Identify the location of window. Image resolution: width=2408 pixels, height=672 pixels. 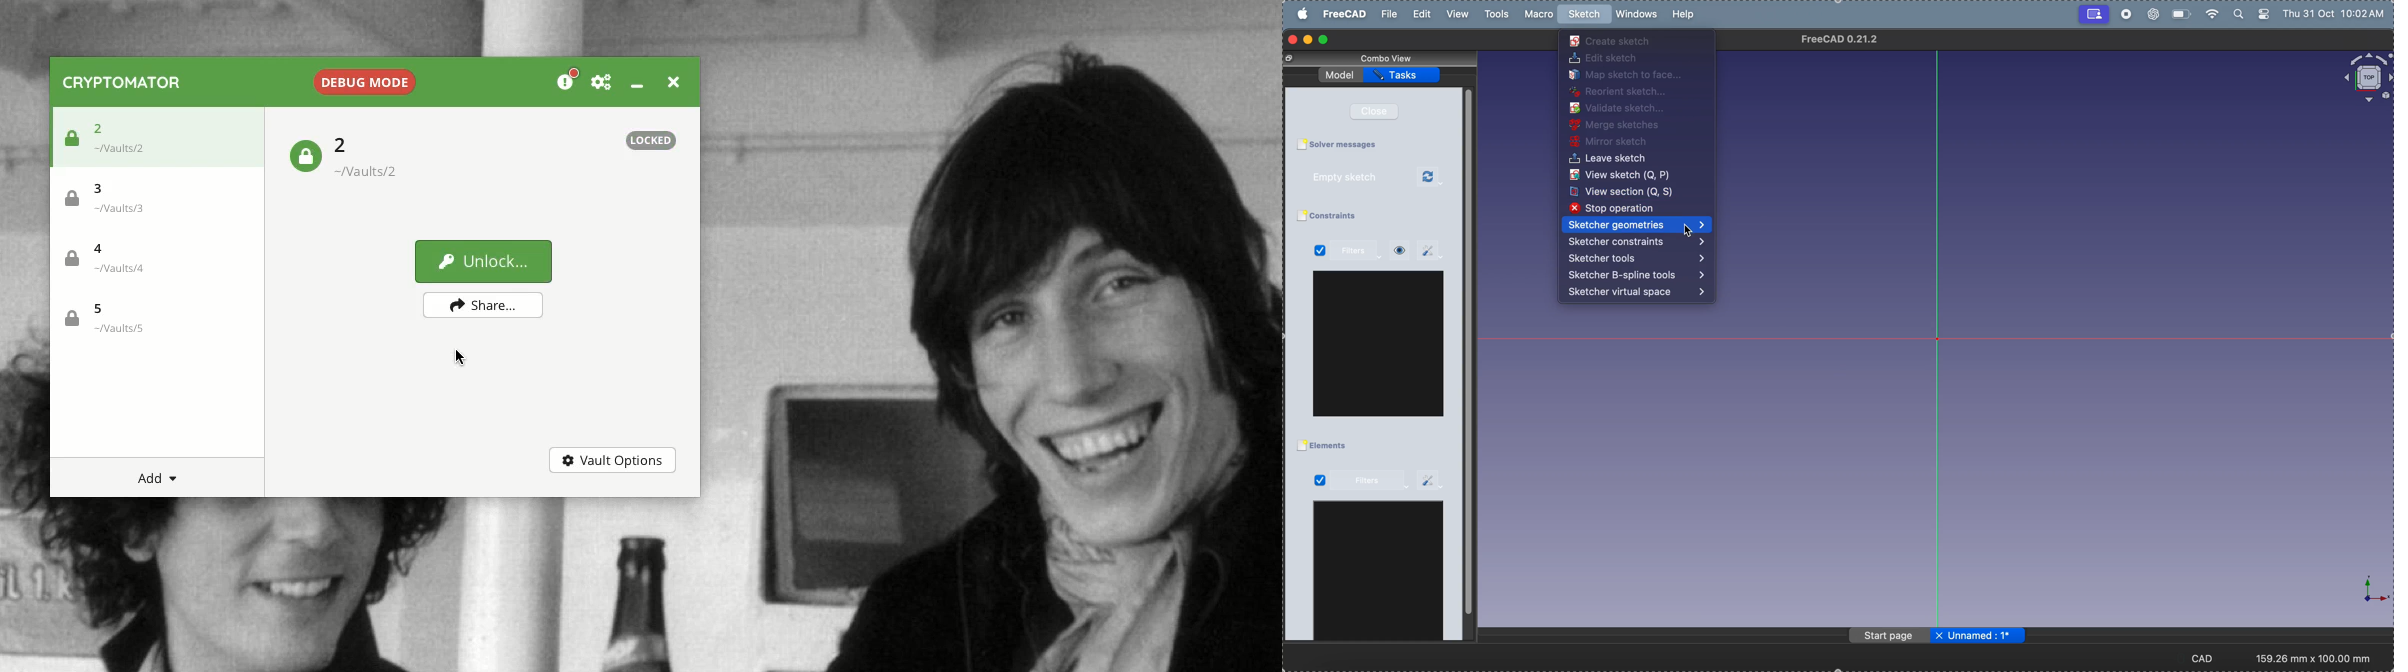
(1379, 344).